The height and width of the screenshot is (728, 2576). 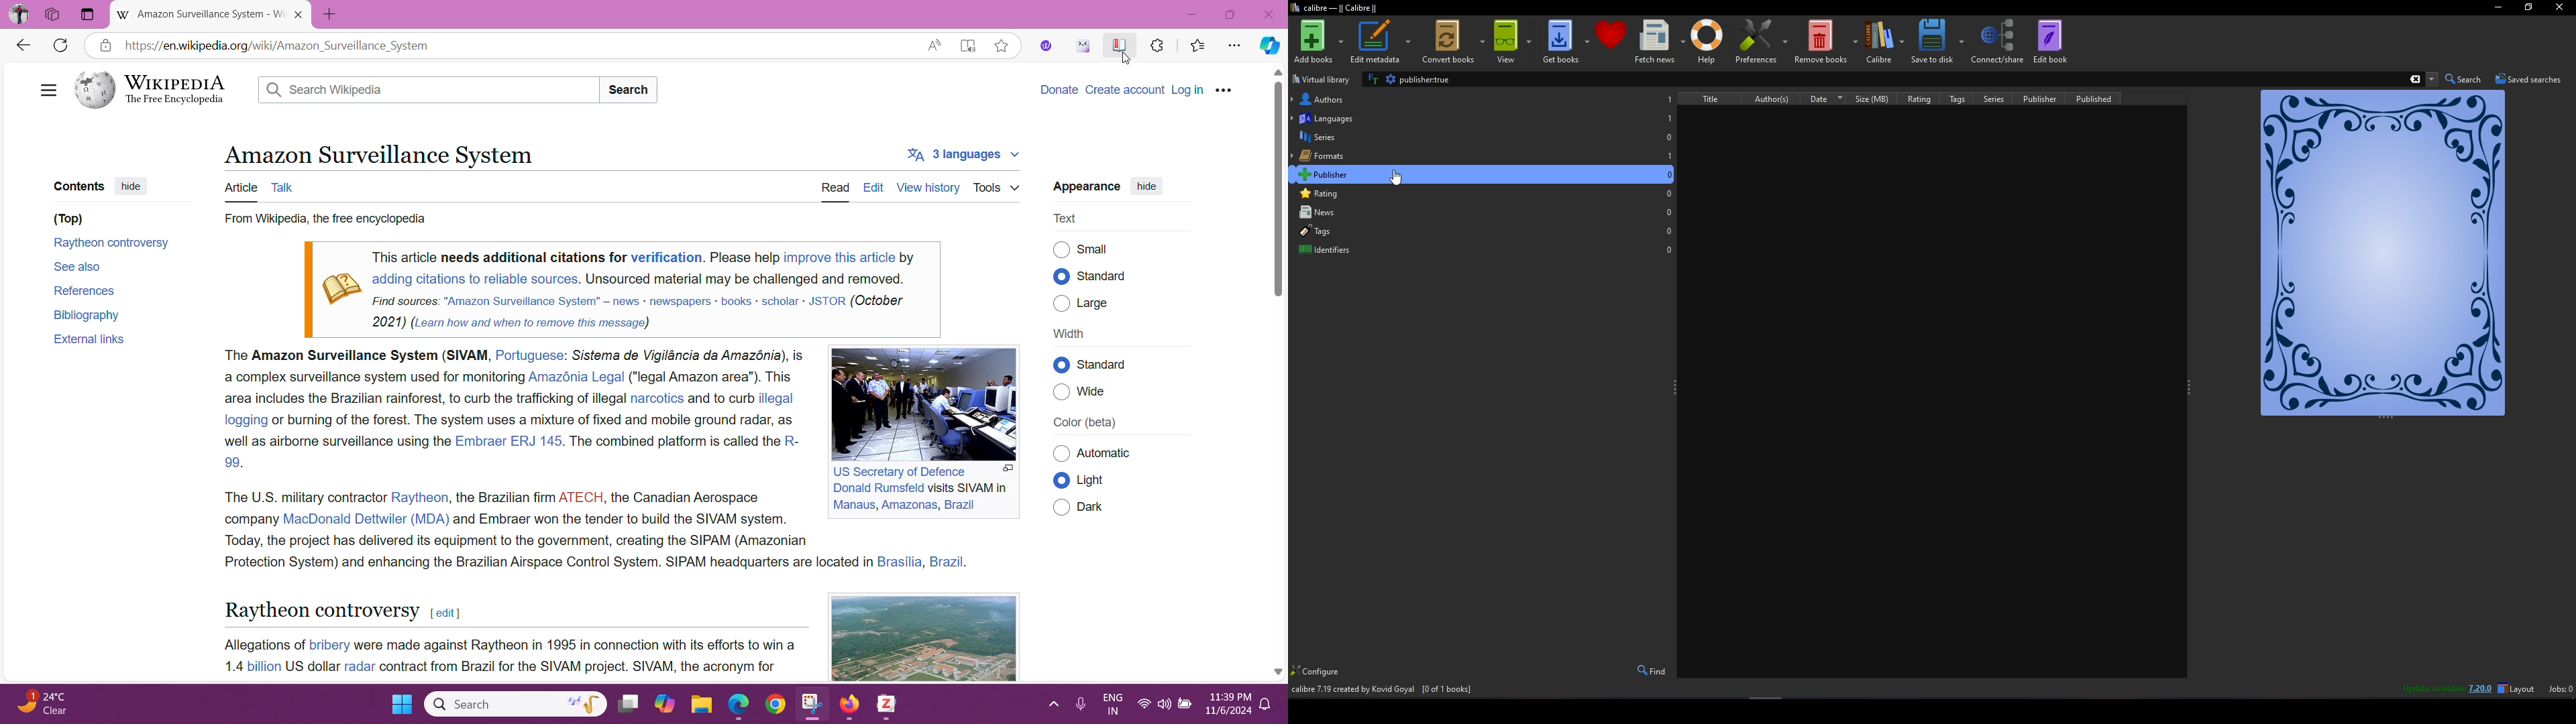 What do you see at coordinates (336, 442) in the screenshot?
I see `well as airborne surveillance using the` at bounding box center [336, 442].